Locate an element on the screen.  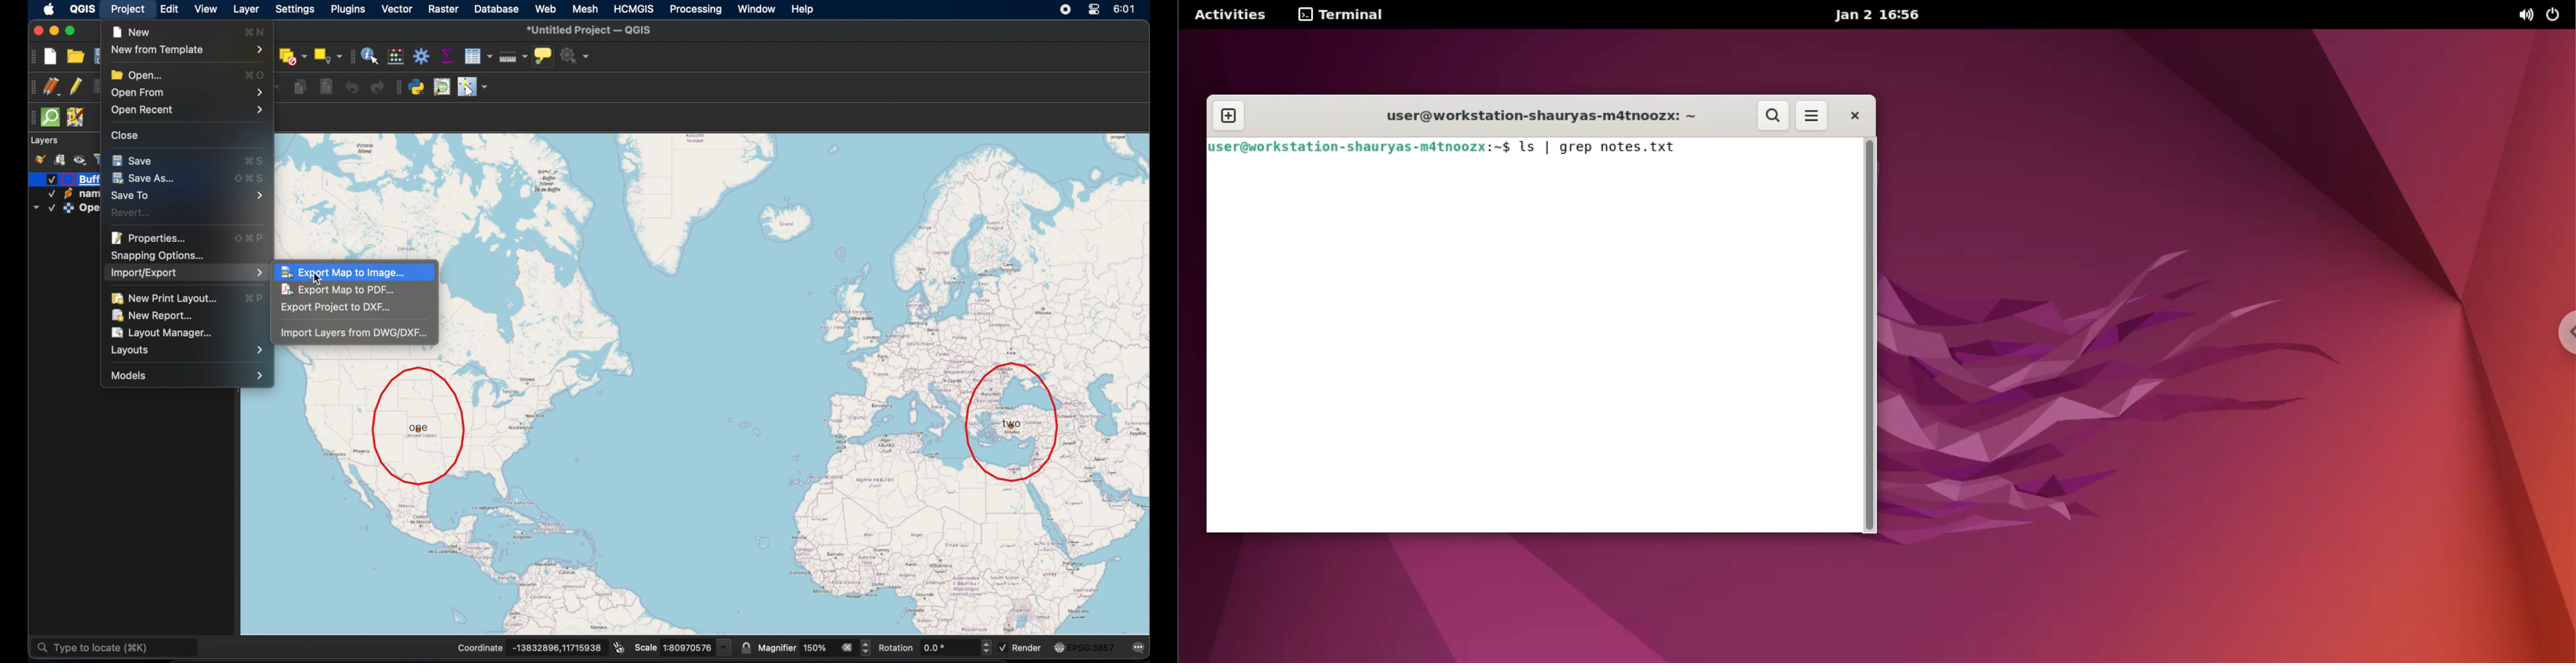
open project is located at coordinates (79, 55).